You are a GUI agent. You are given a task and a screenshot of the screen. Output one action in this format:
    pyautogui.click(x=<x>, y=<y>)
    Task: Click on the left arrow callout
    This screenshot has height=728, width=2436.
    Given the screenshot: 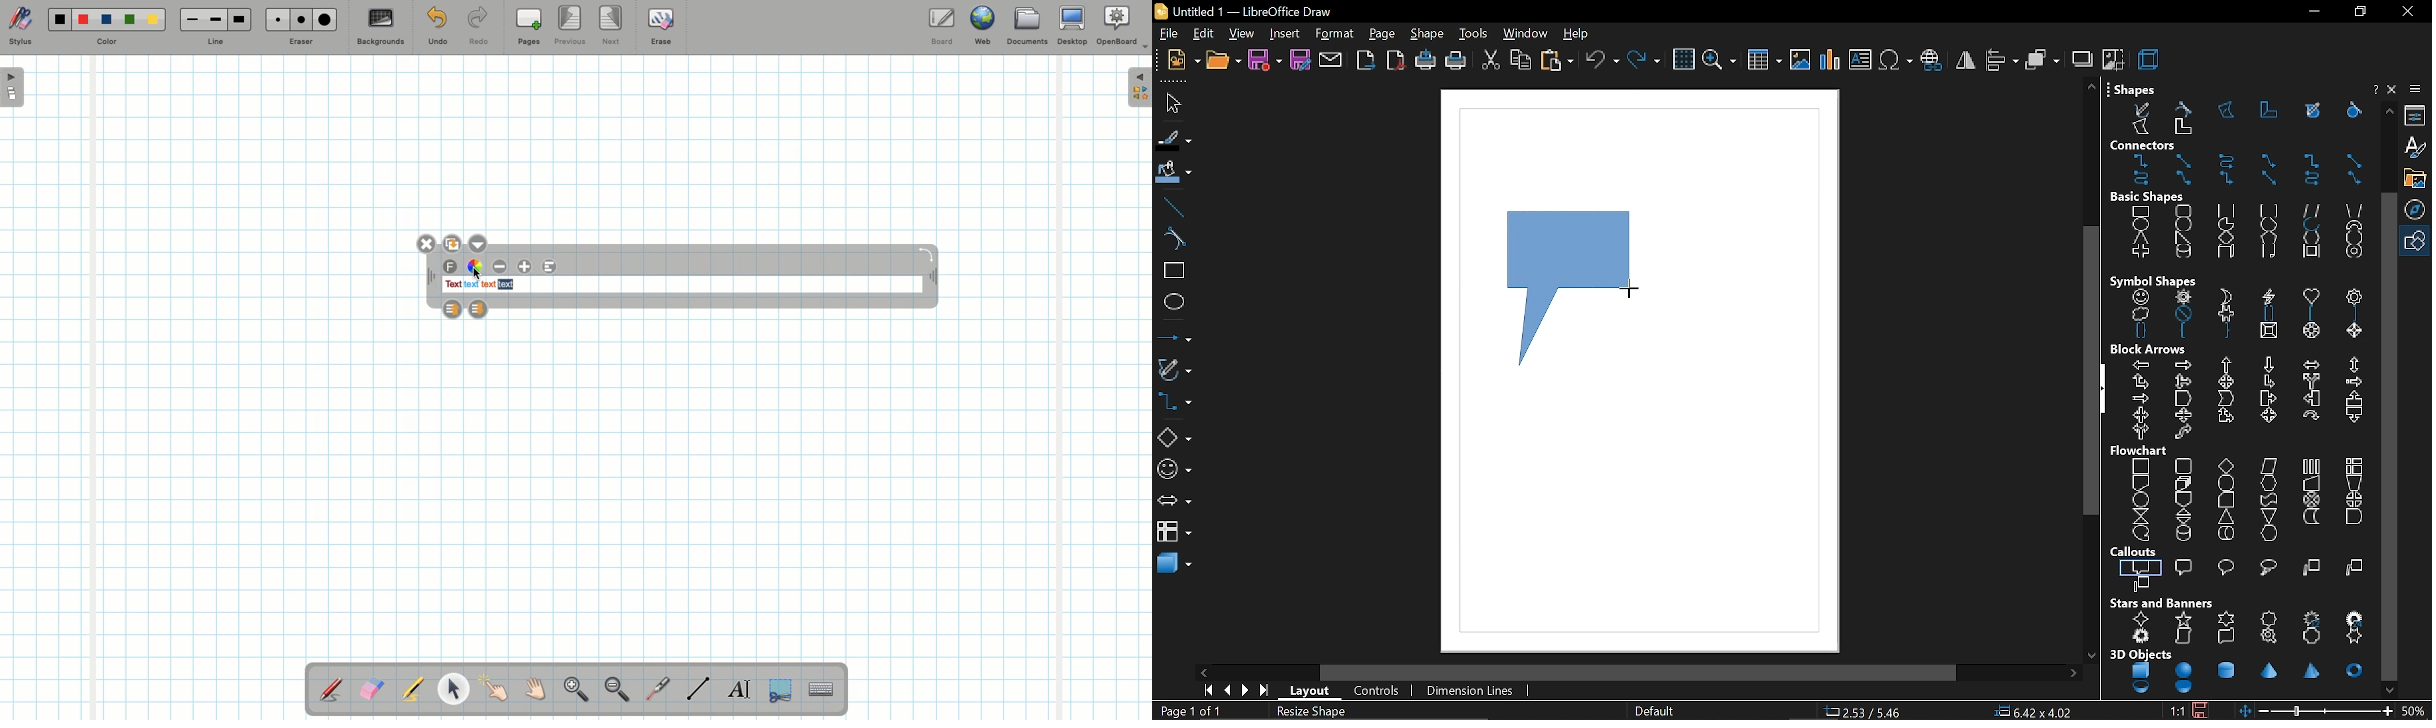 What is the action you would take?
    pyautogui.click(x=2311, y=398)
    